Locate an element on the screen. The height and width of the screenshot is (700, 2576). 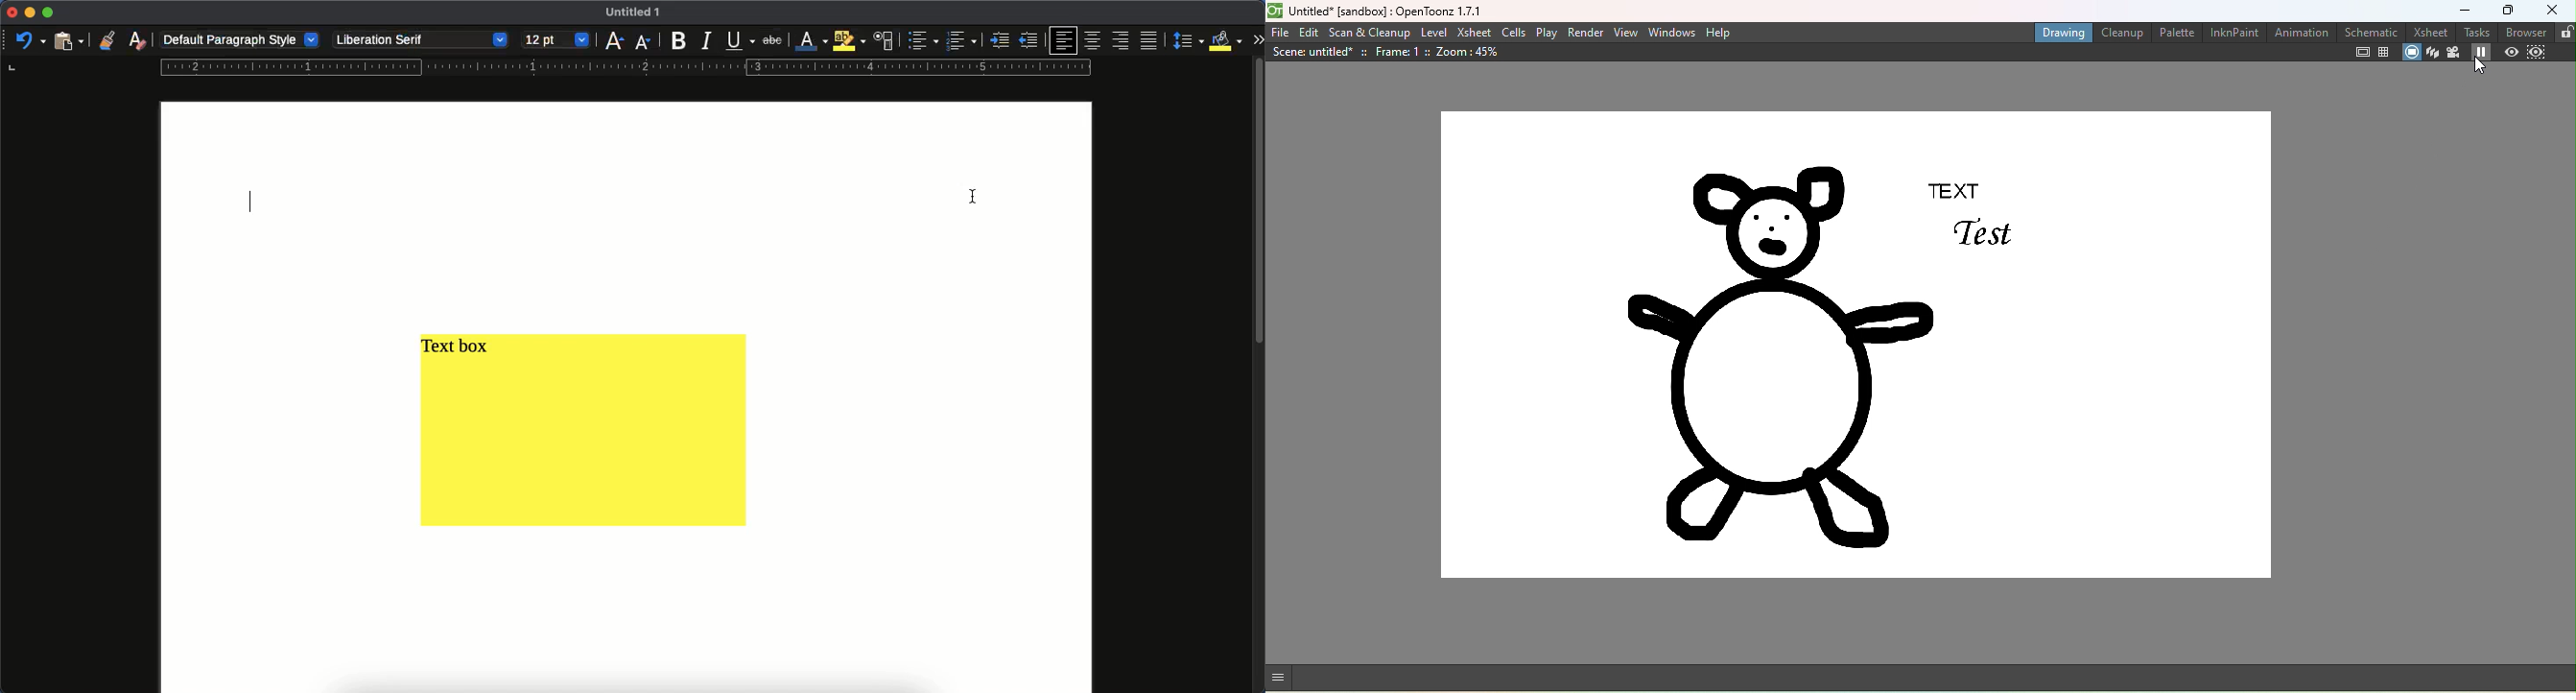
bold is located at coordinates (677, 40).